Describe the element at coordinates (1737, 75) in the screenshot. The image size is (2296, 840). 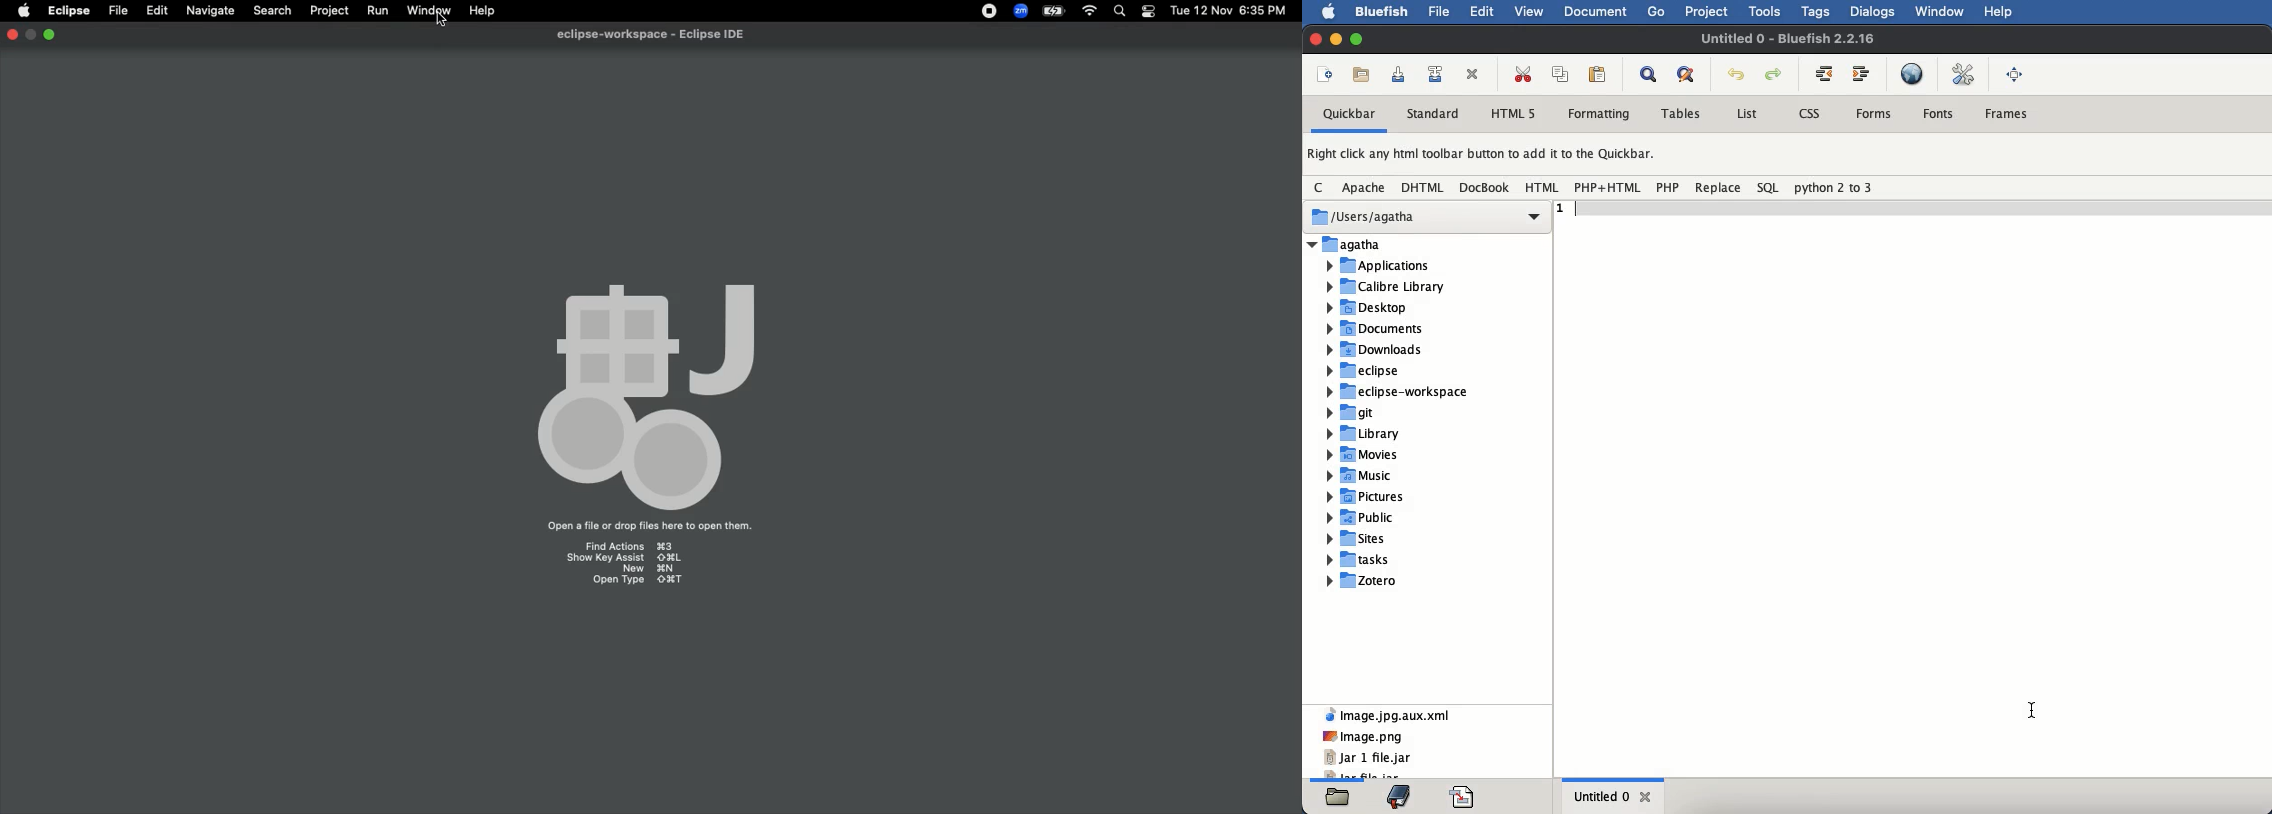
I see `undo` at that location.